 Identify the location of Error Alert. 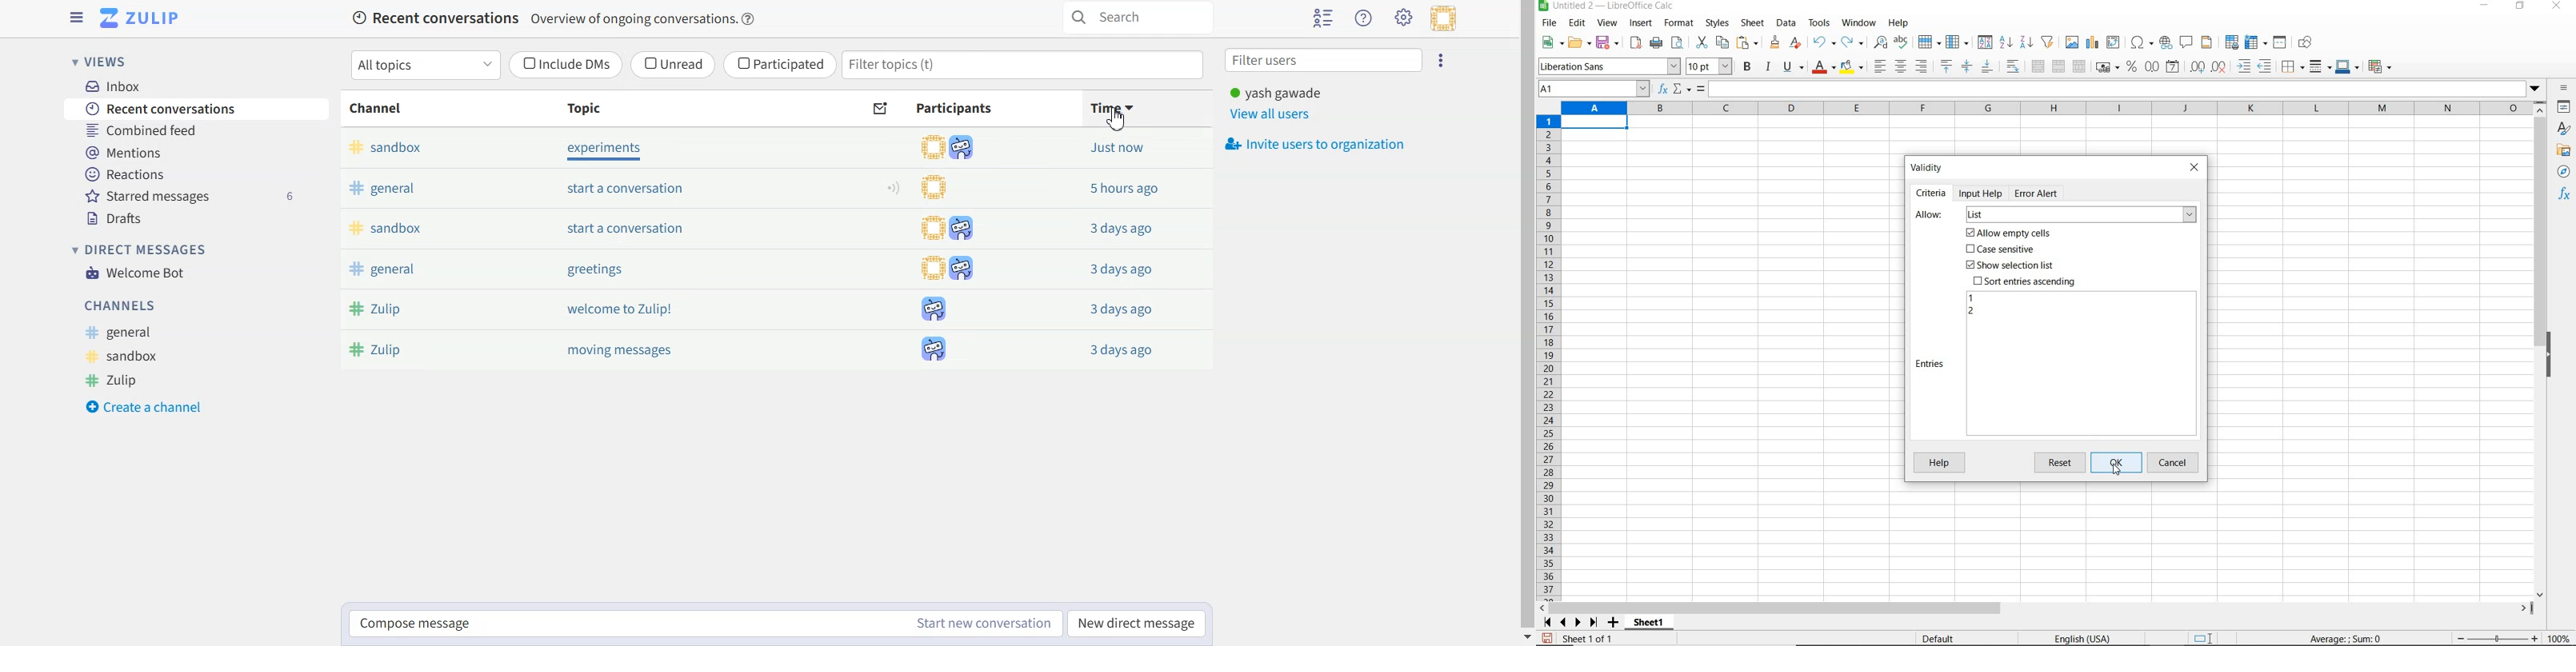
(2043, 192).